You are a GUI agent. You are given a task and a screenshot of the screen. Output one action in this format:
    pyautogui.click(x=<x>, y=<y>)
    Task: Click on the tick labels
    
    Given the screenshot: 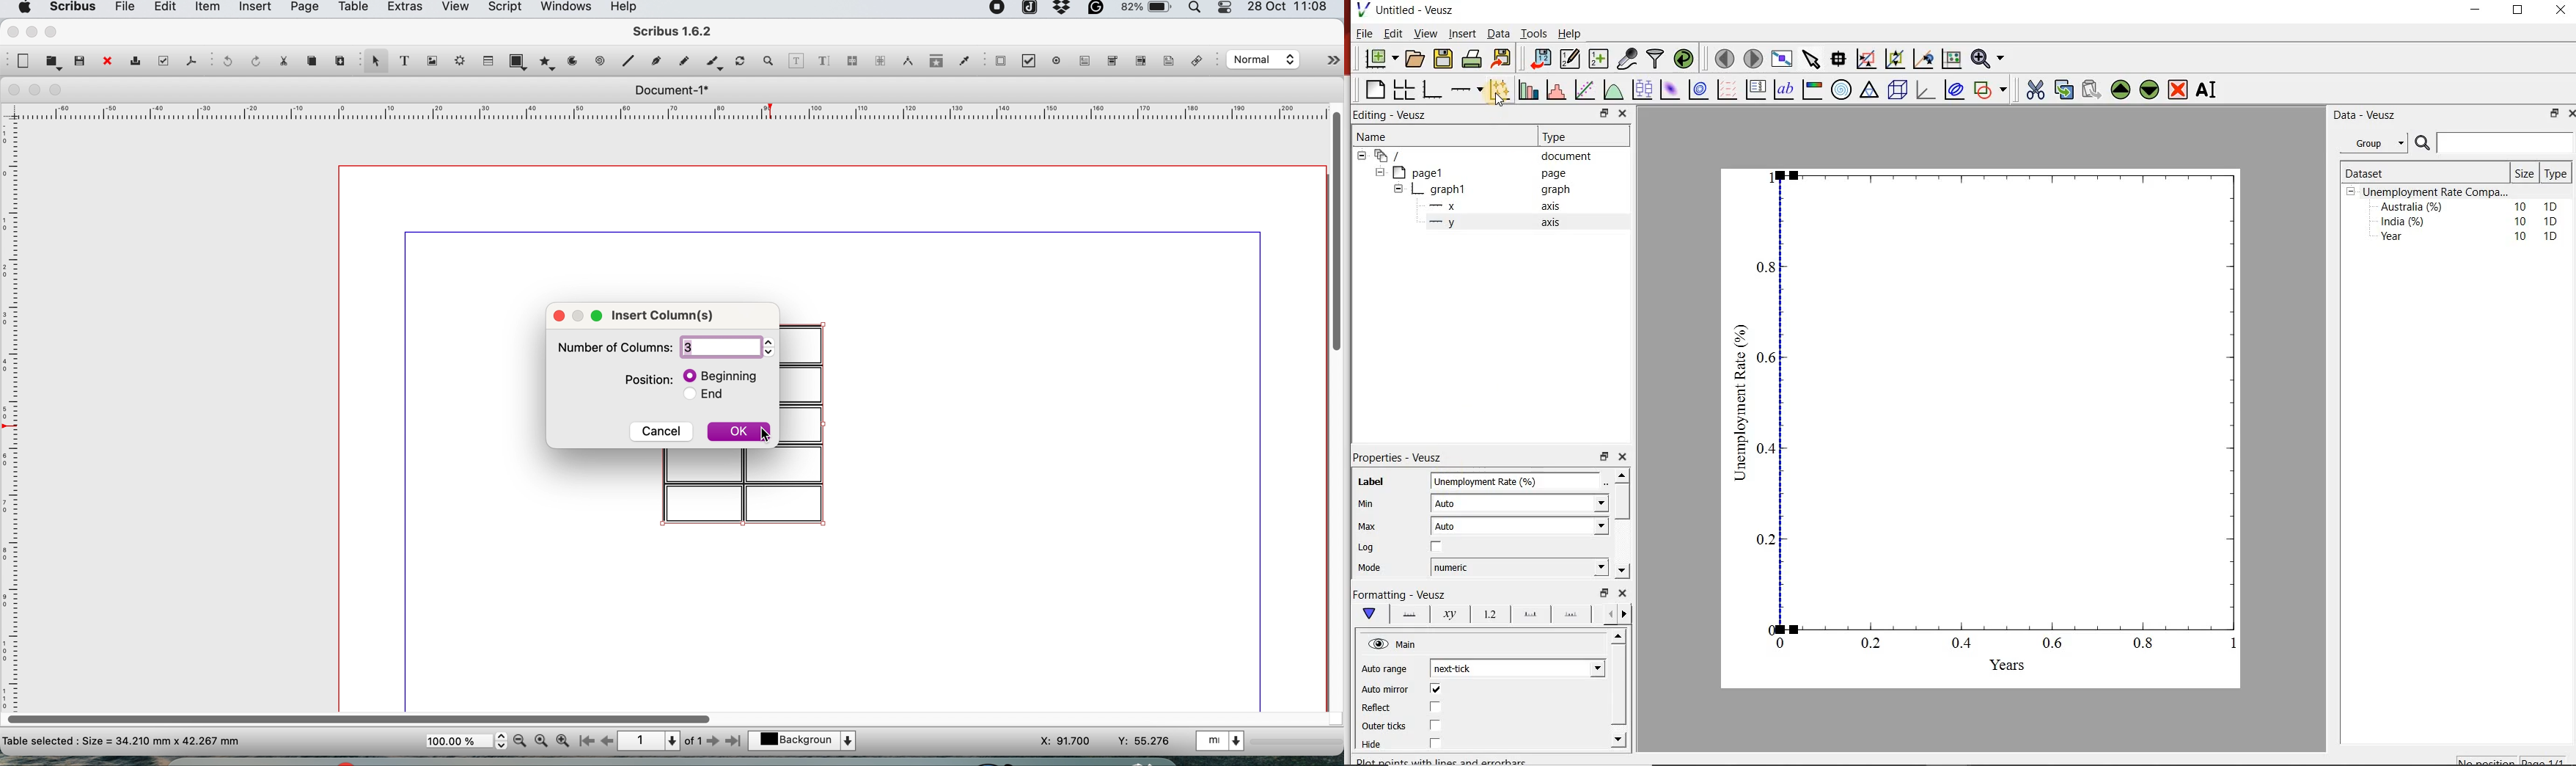 What is the action you would take?
    pyautogui.click(x=1491, y=615)
    